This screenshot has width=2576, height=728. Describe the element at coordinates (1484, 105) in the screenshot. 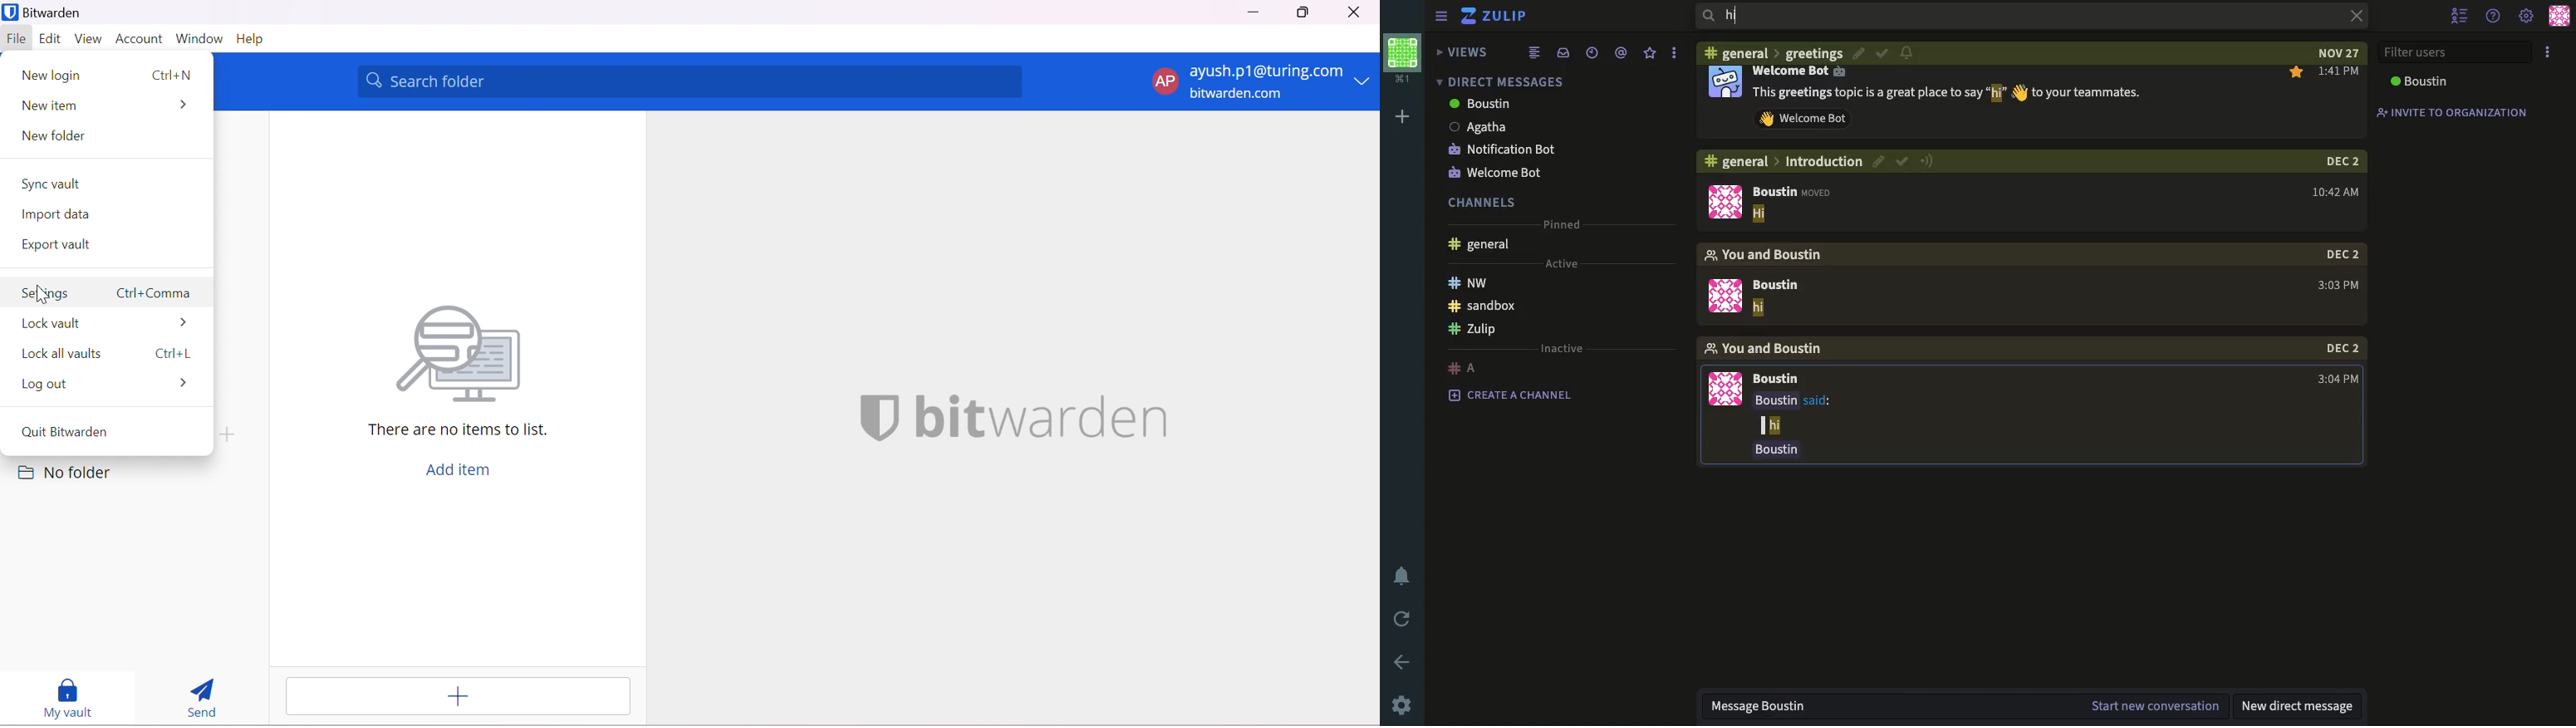

I see `boustin` at that location.